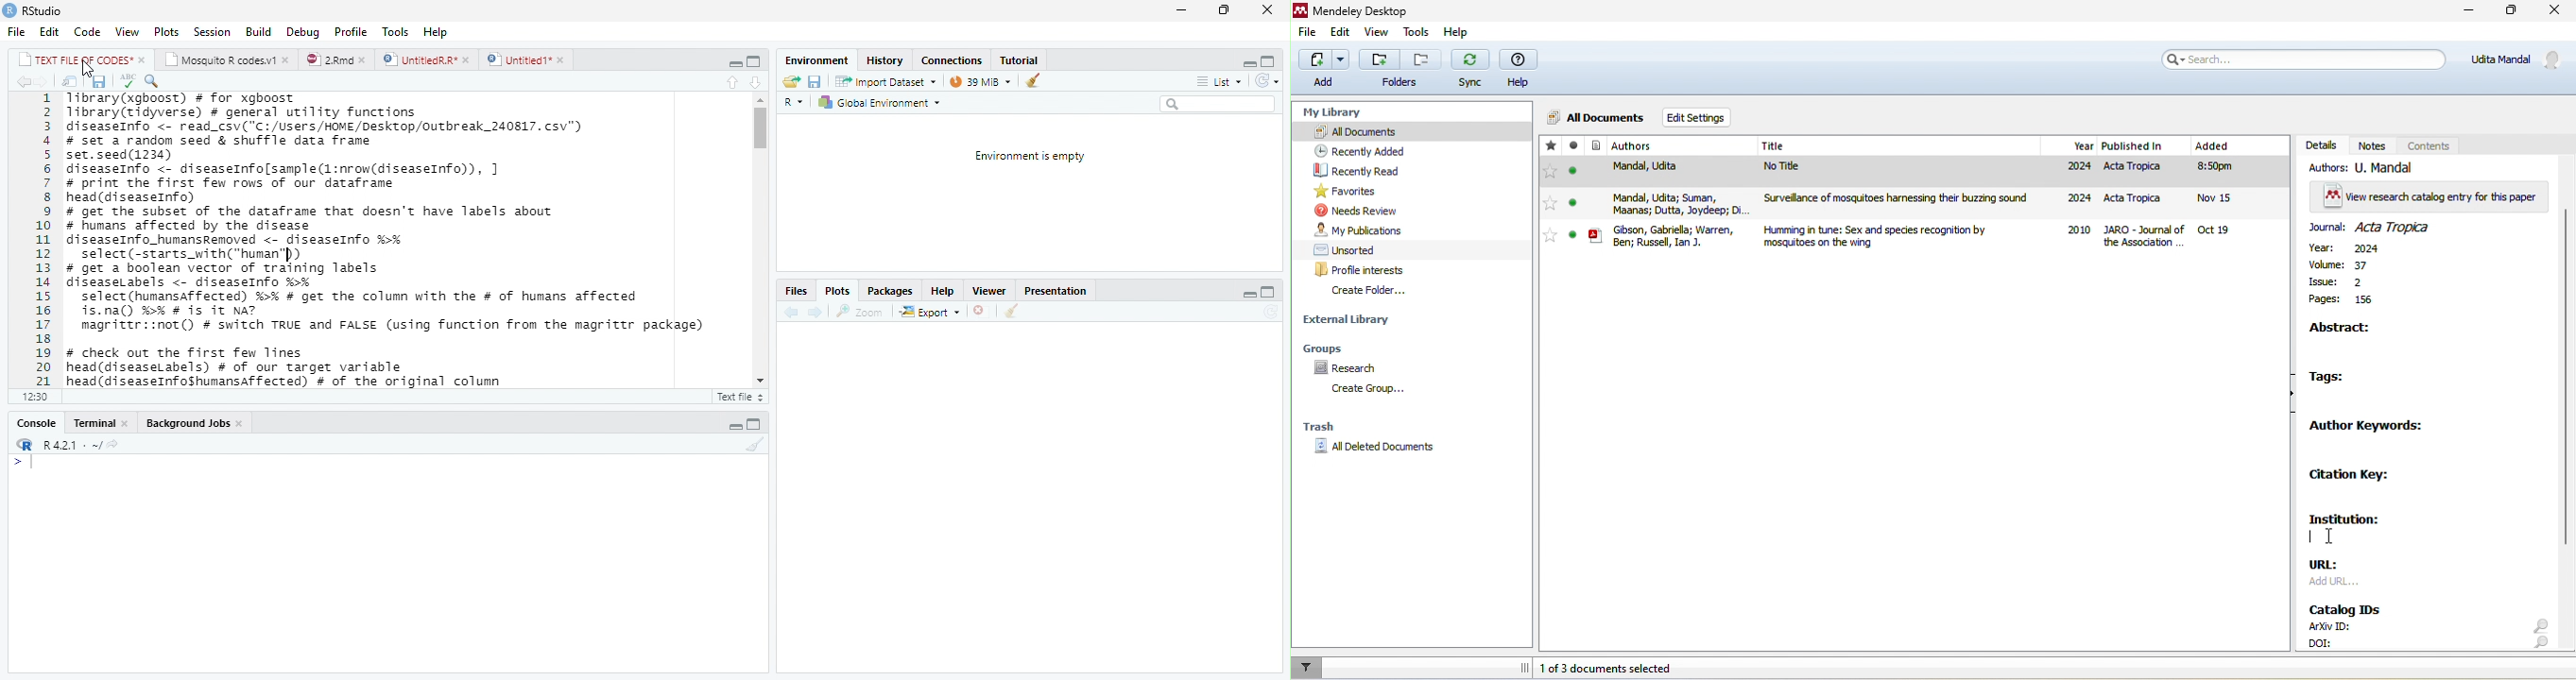  I want to click on my library, so click(1340, 113).